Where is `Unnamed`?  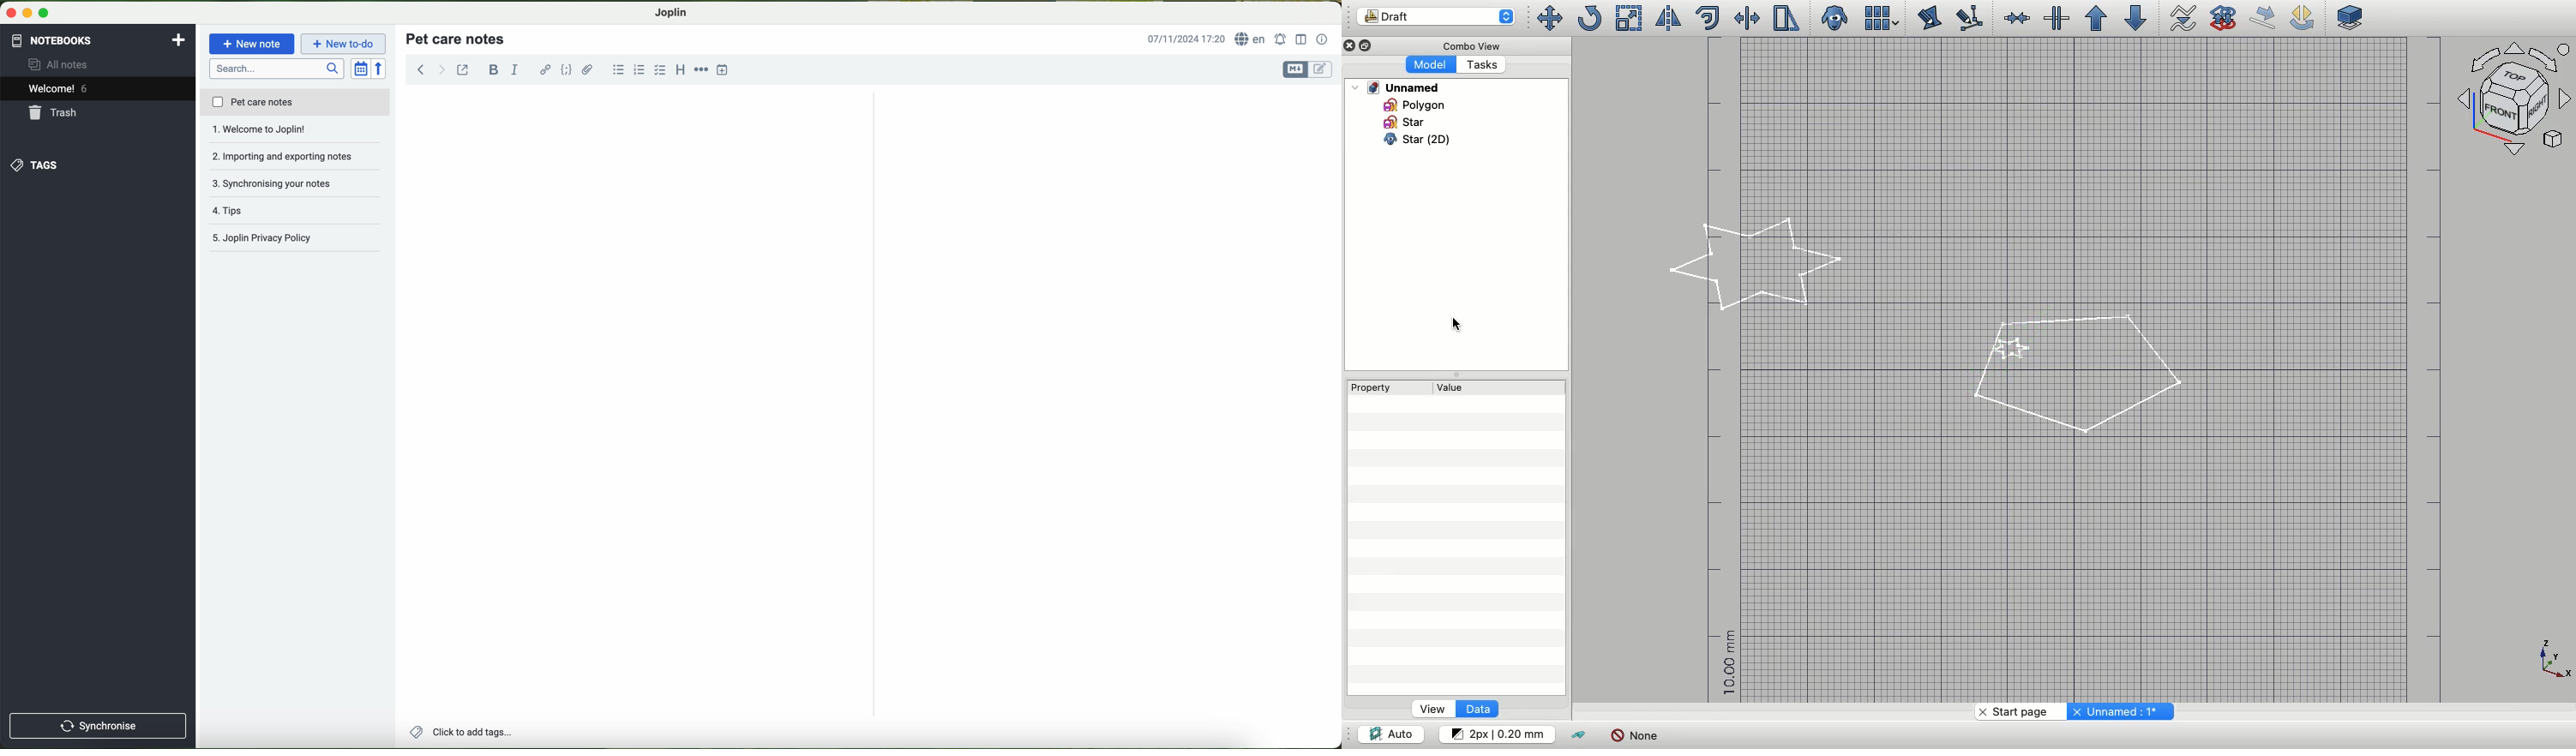 Unnamed is located at coordinates (1396, 87).